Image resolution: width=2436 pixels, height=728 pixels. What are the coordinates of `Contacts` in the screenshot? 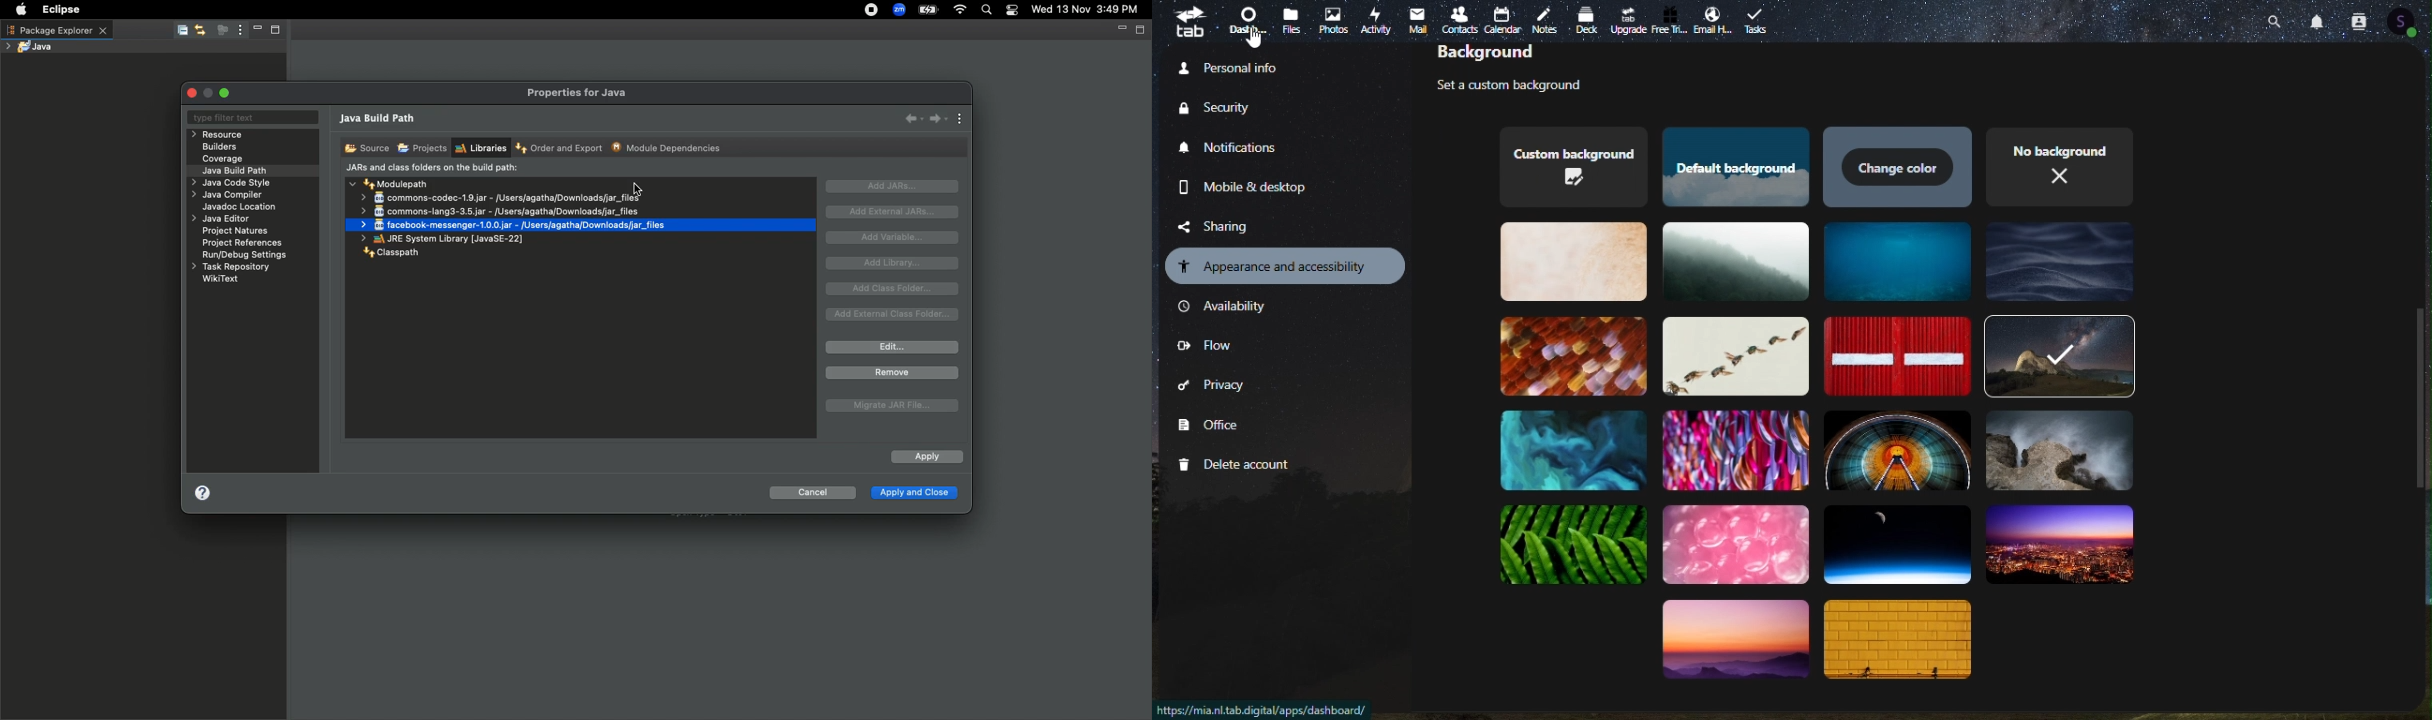 It's located at (1458, 18).